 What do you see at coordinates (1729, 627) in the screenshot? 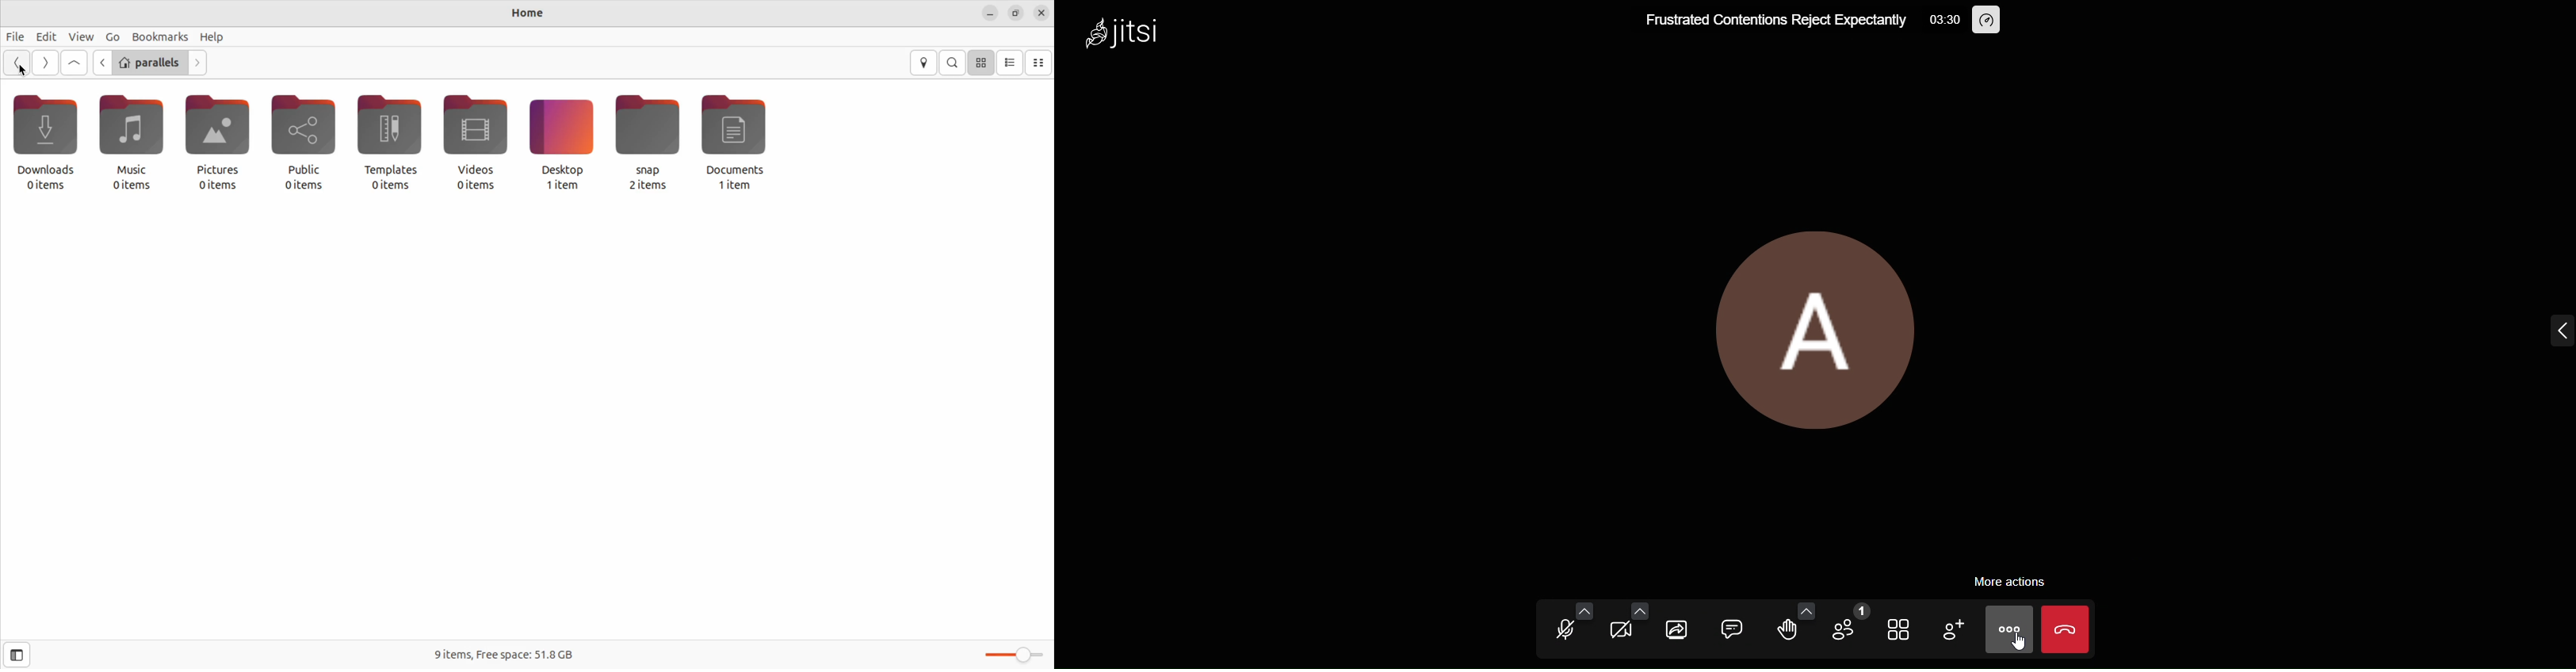
I see `open chat` at bounding box center [1729, 627].